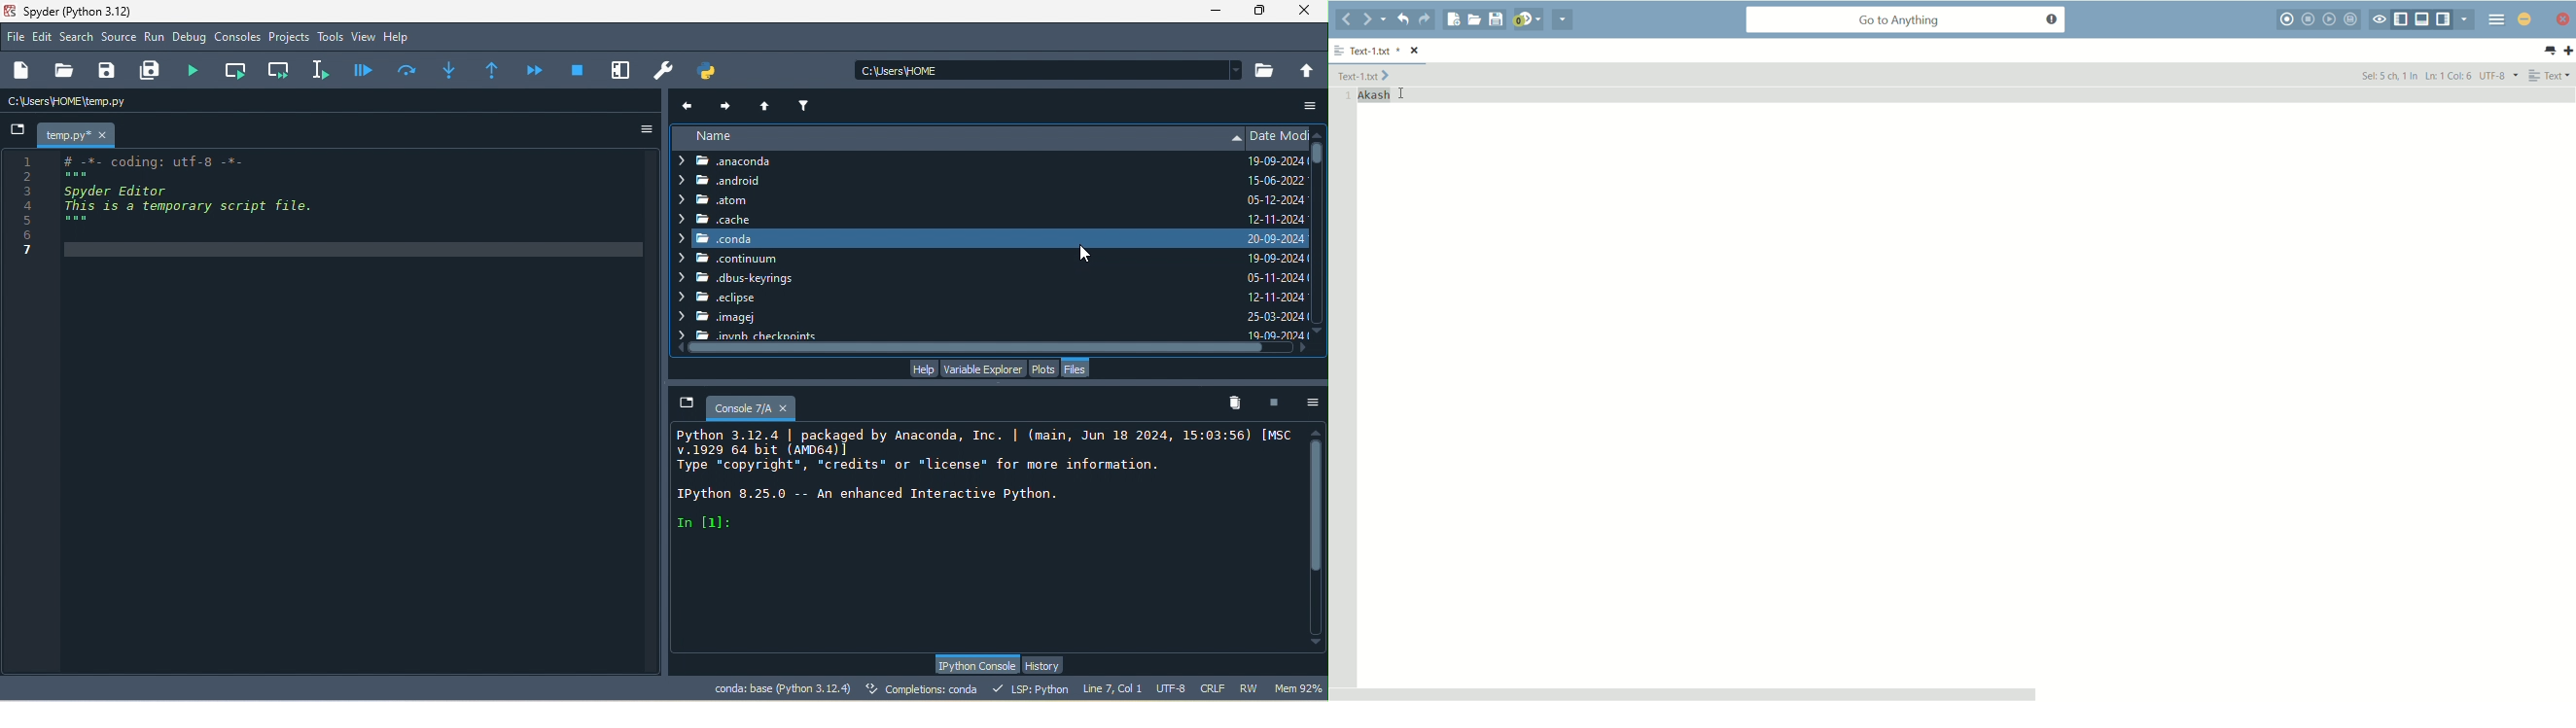  I want to click on continuum, so click(731, 259).